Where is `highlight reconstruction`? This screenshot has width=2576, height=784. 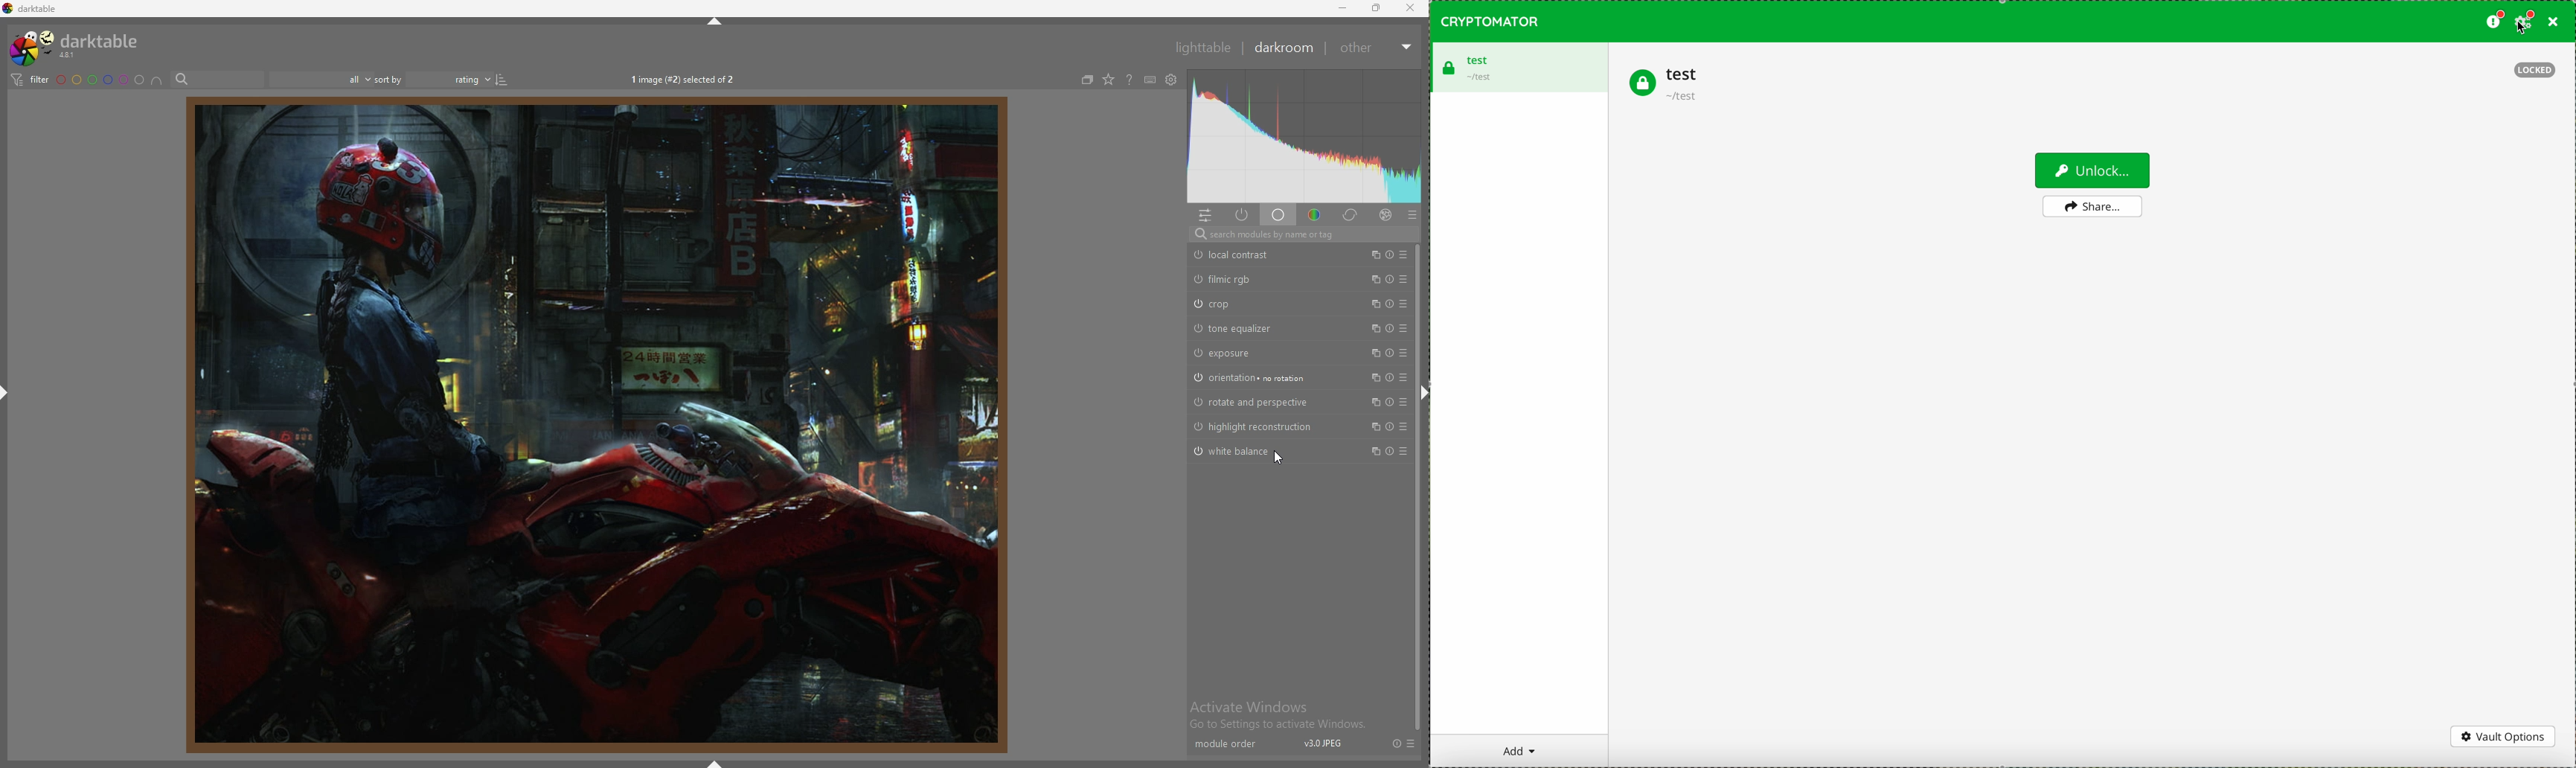
highlight reconstruction is located at coordinates (1257, 426).